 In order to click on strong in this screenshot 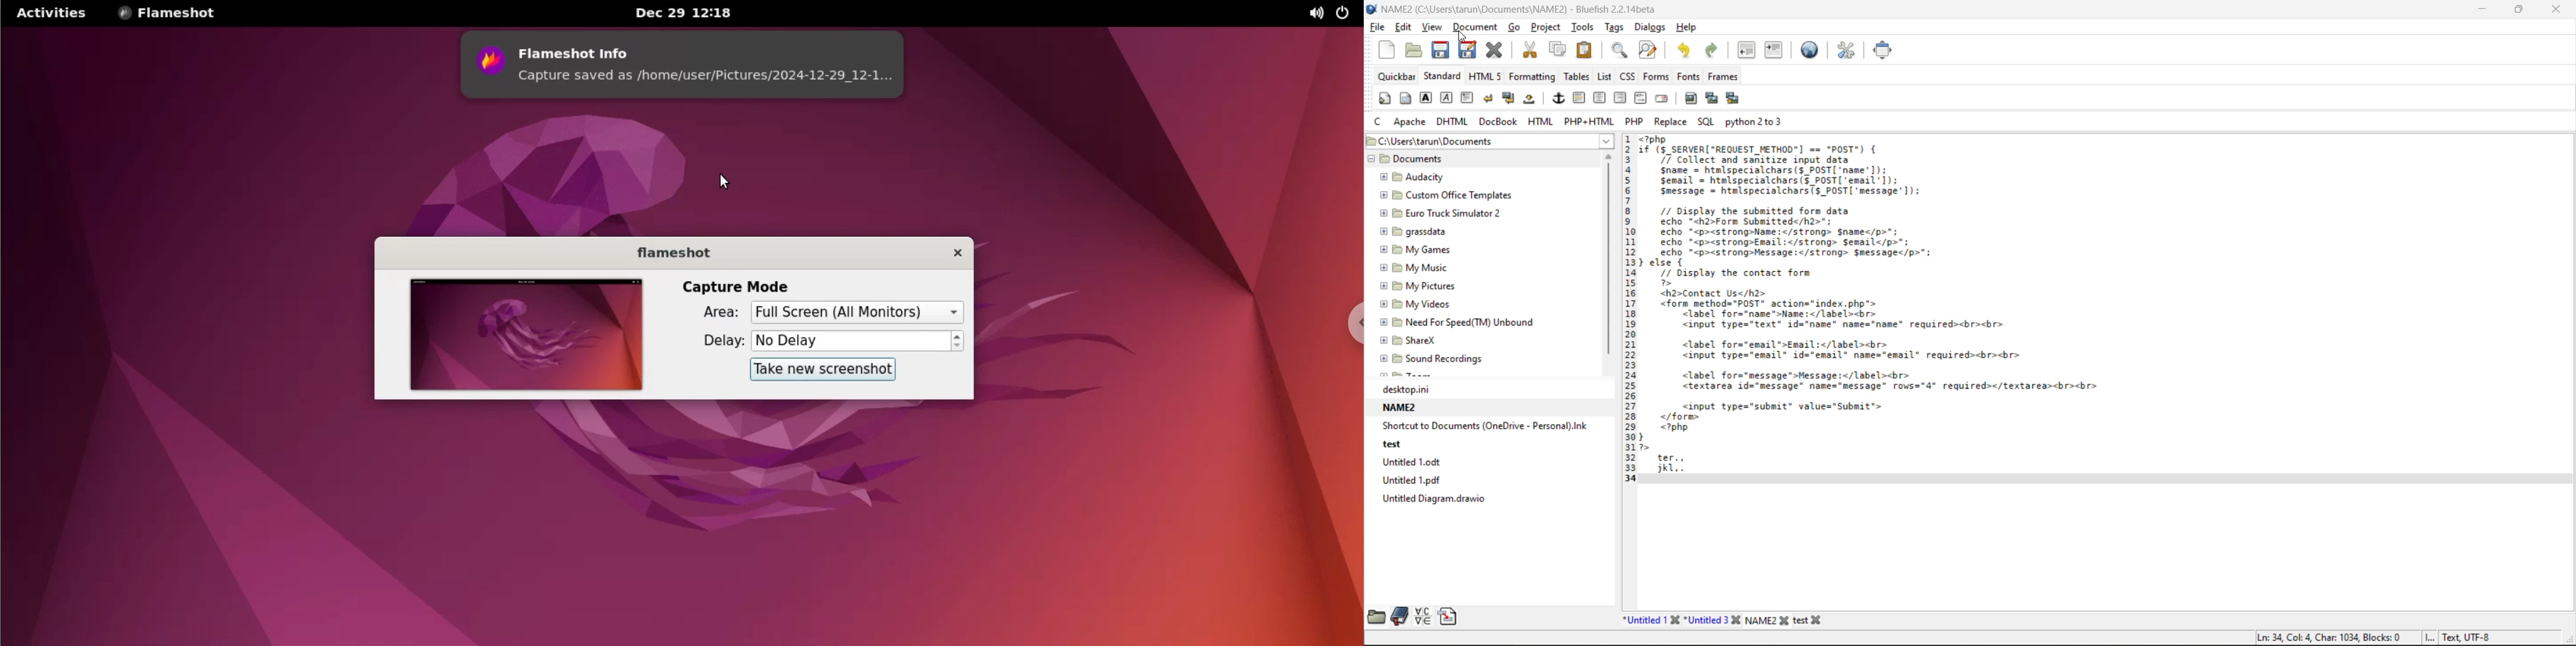, I will do `click(1427, 98)`.